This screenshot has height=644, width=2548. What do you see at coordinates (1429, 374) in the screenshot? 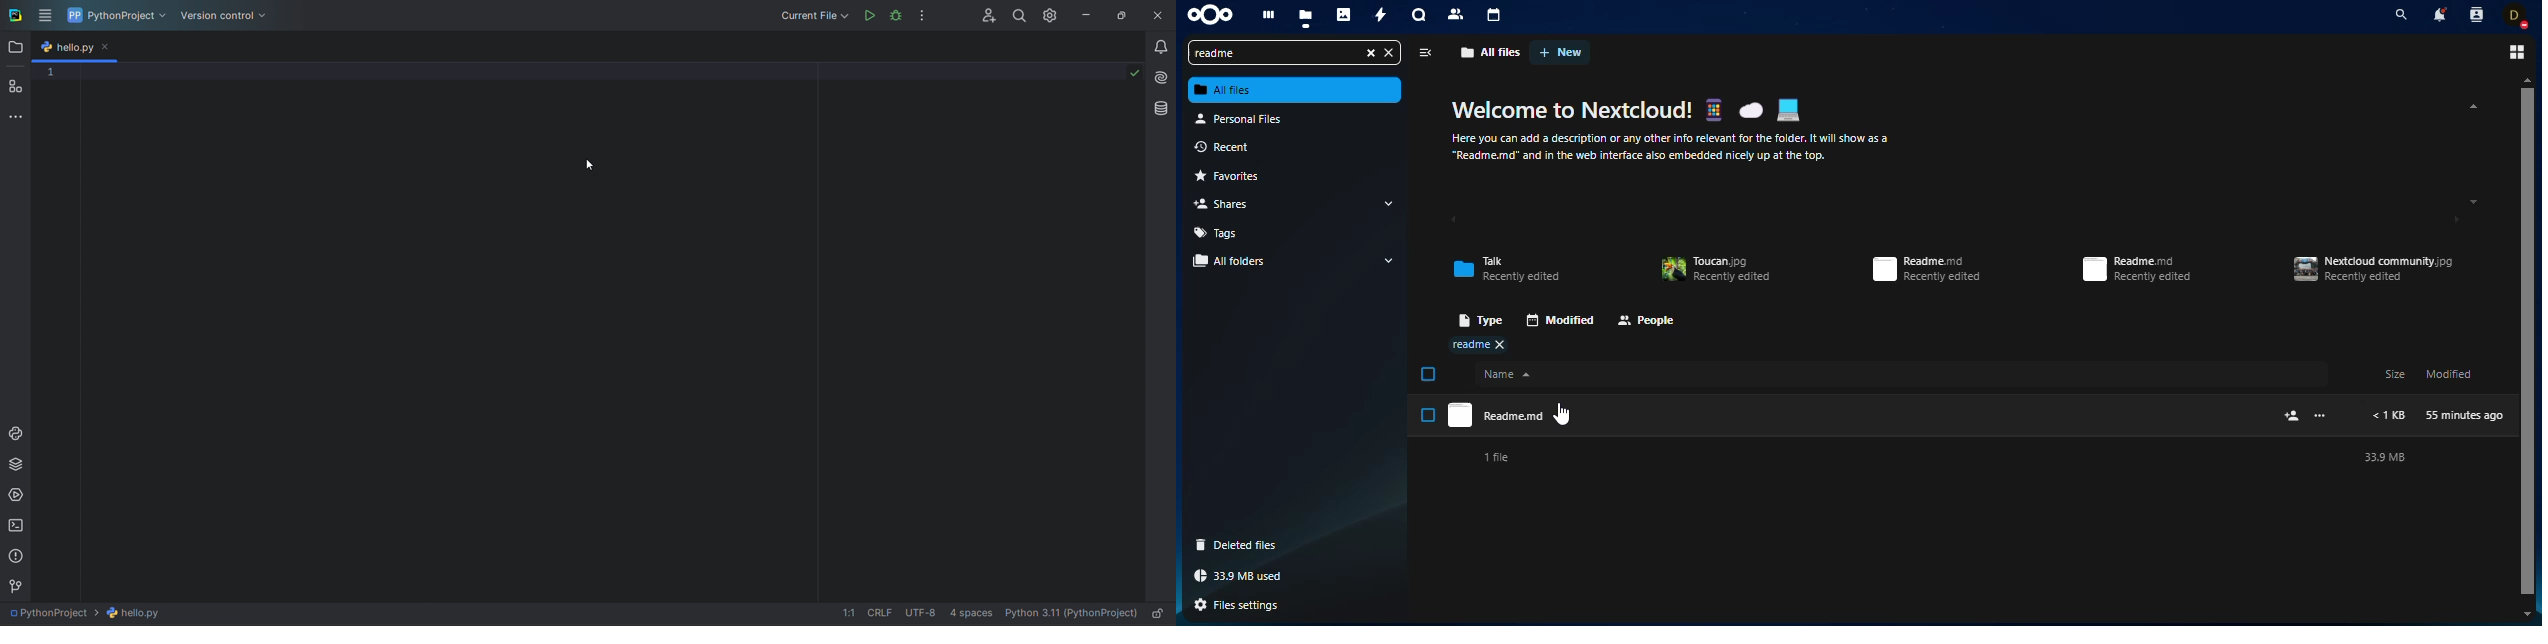
I see `select all` at bounding box center [1429, 374].